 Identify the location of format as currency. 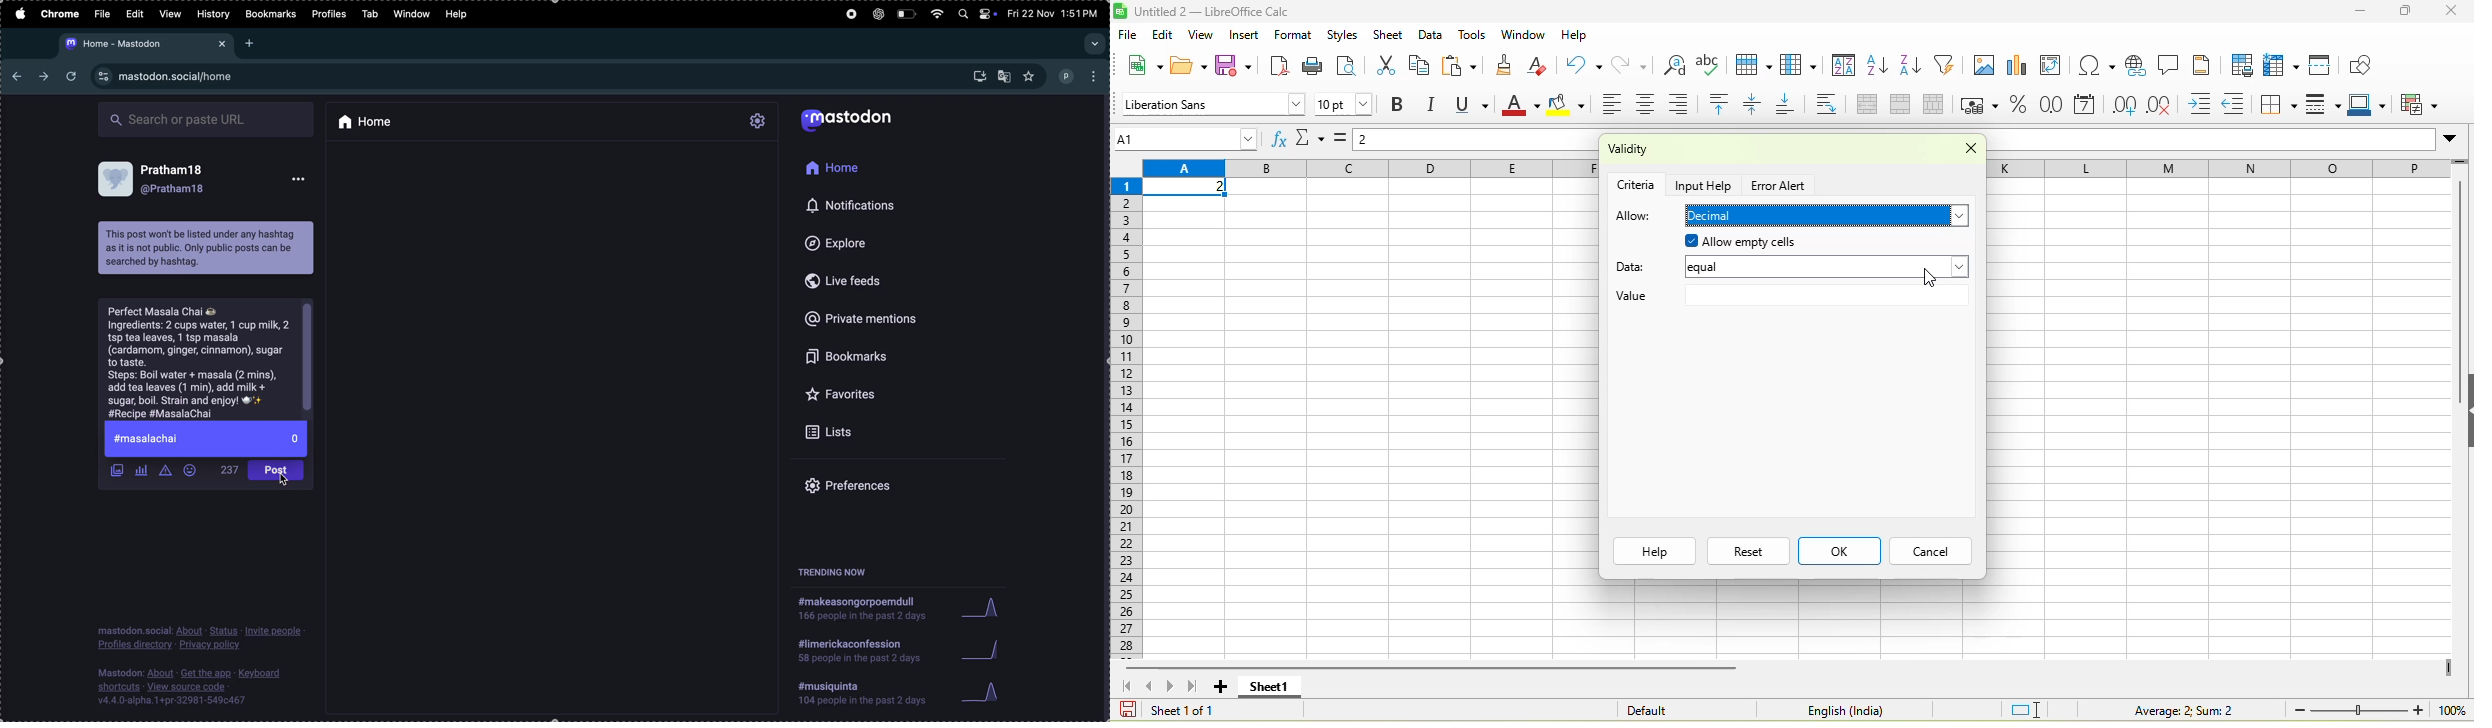
(1981, 105).